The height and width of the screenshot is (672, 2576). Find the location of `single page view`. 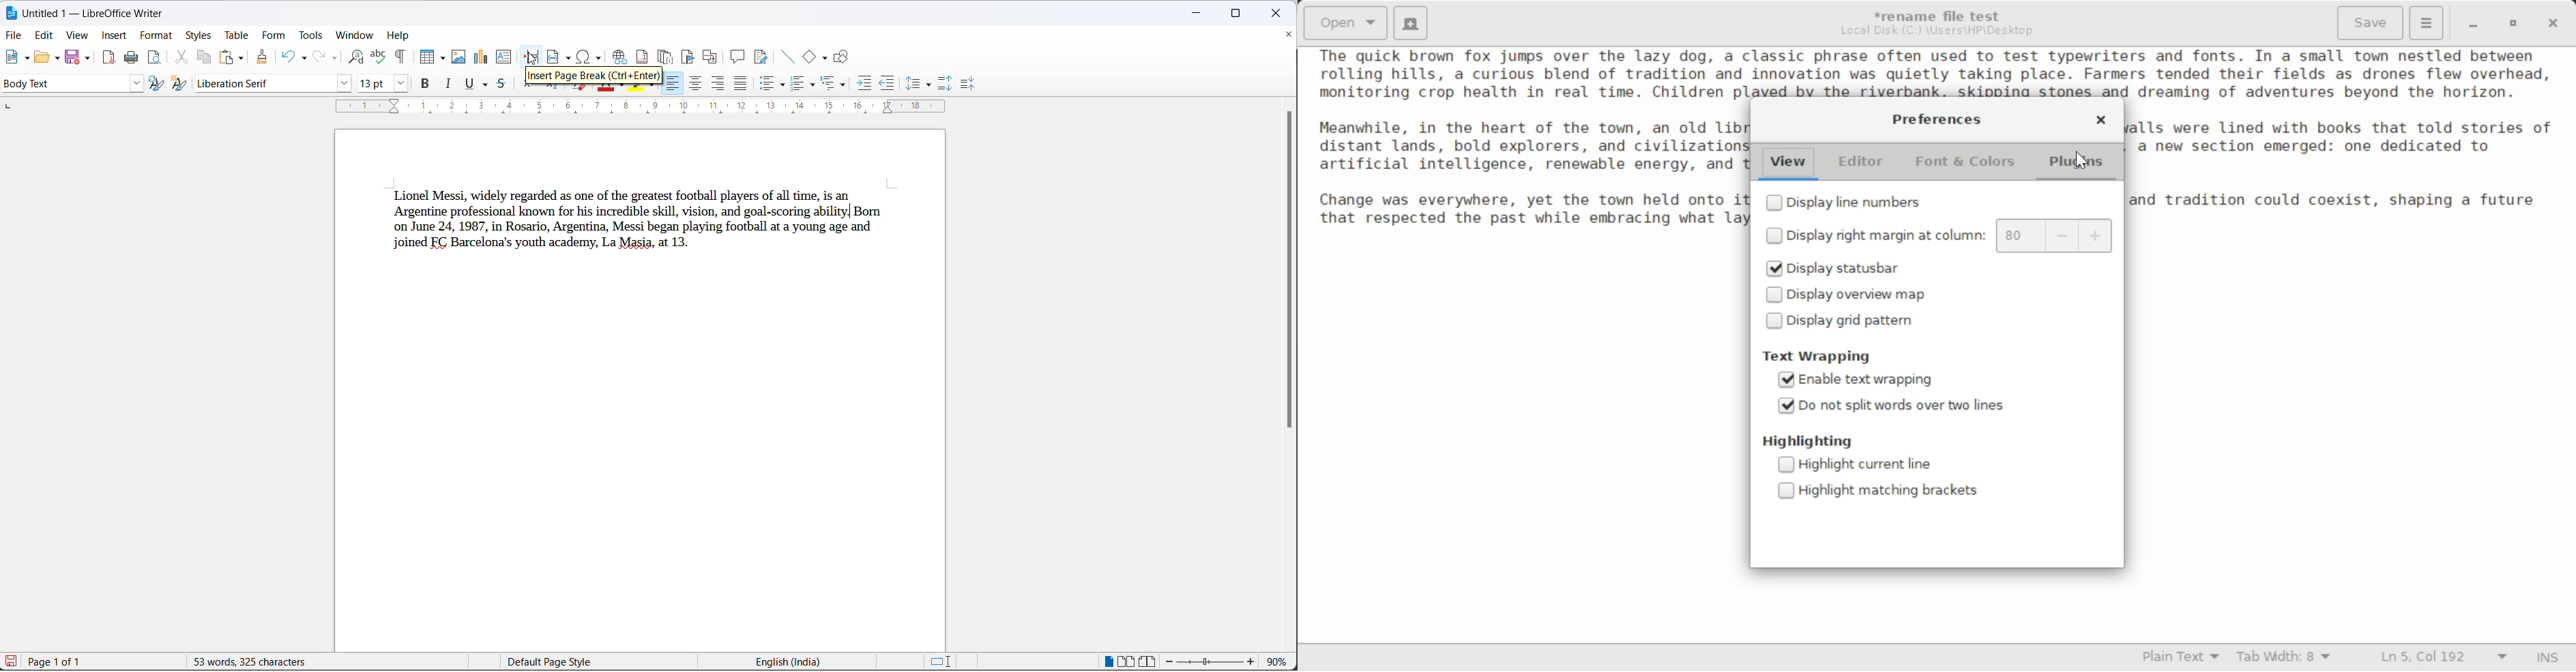

single page view is located at coordinates (1103, 661).